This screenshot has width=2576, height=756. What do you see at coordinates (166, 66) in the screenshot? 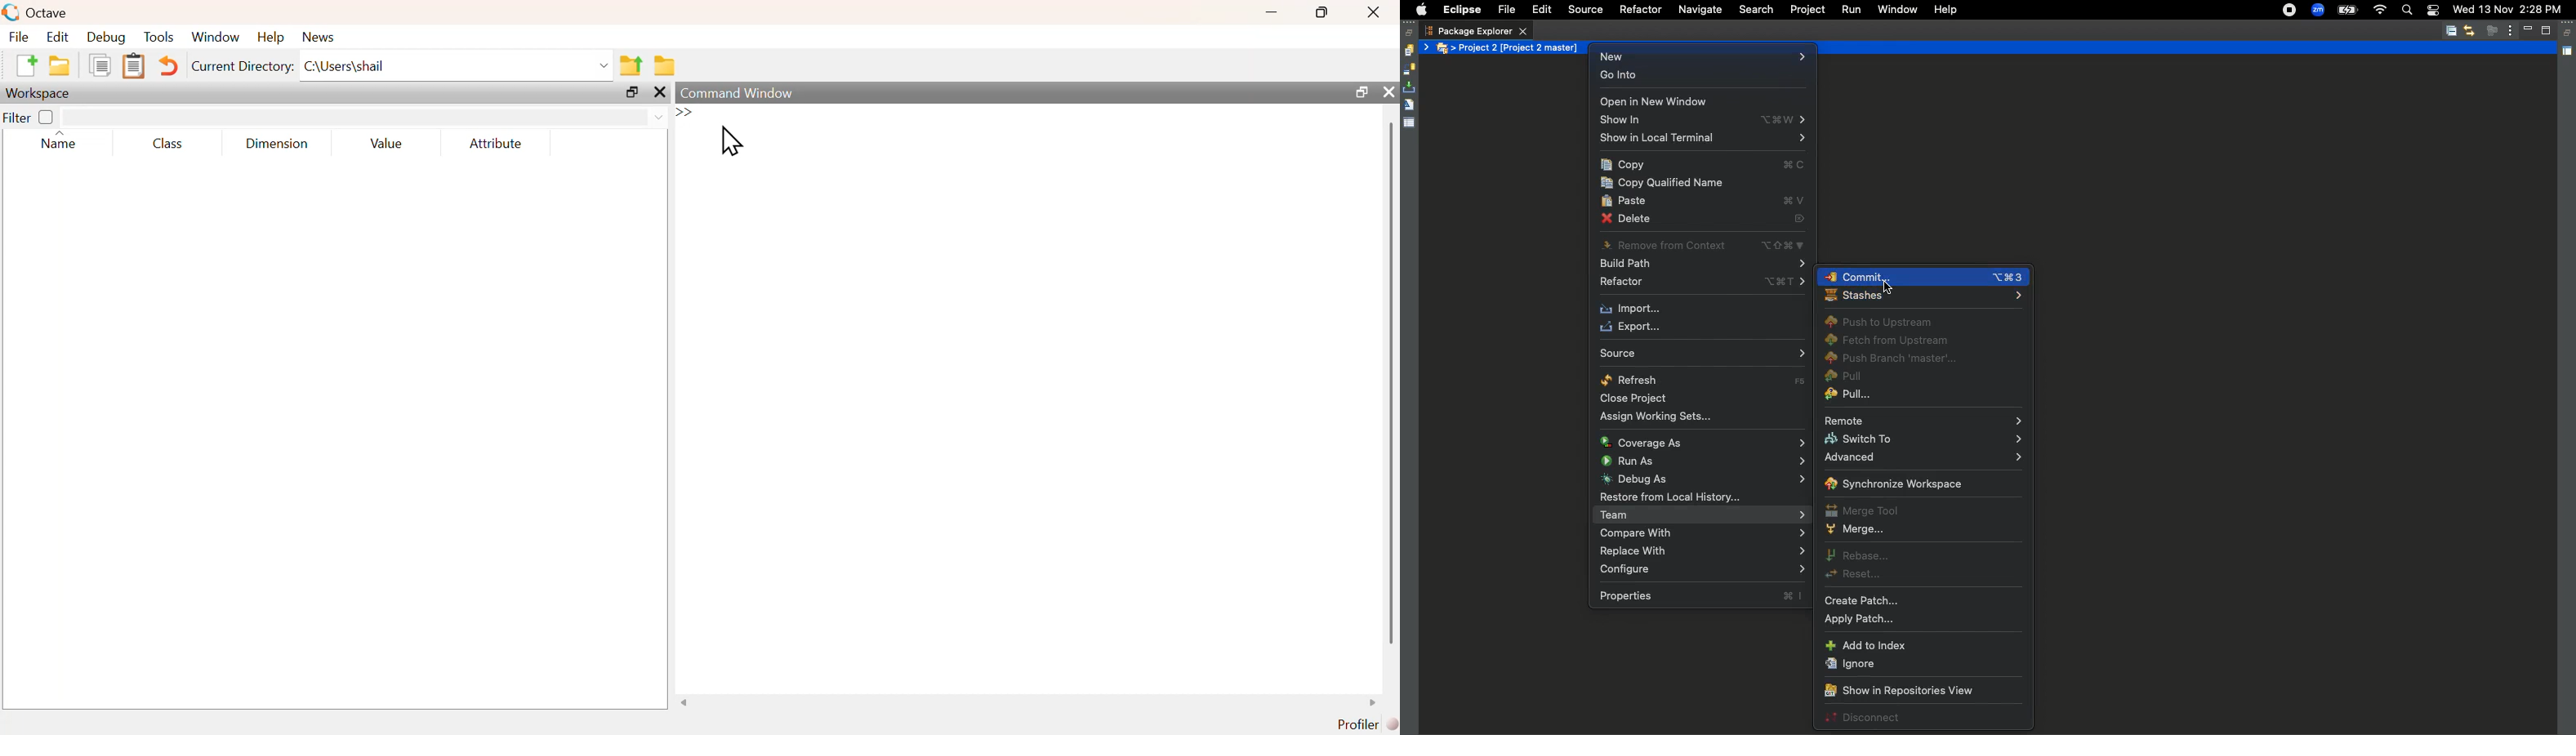
I see `Undo` at bounding box center [166, 66].